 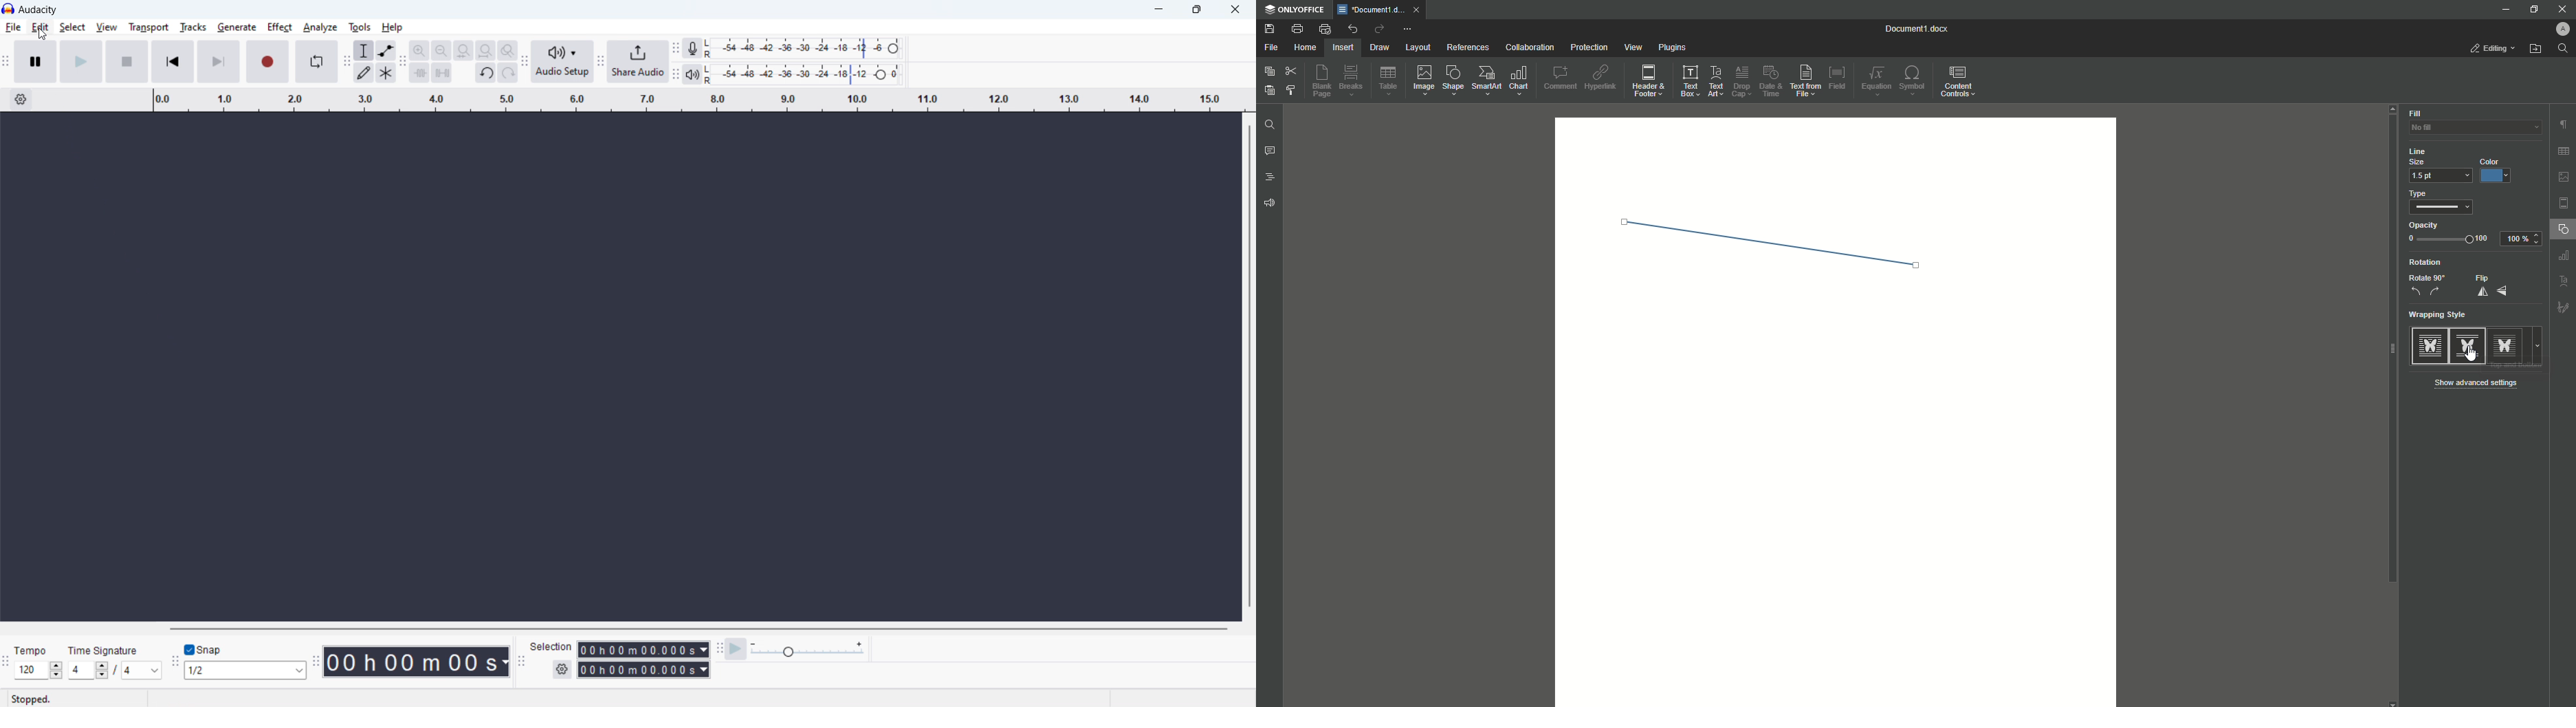 What do you see at coordinates (2467, 354) in the screenshot?
I see `Cursor` at bounding box center [2467, 354].